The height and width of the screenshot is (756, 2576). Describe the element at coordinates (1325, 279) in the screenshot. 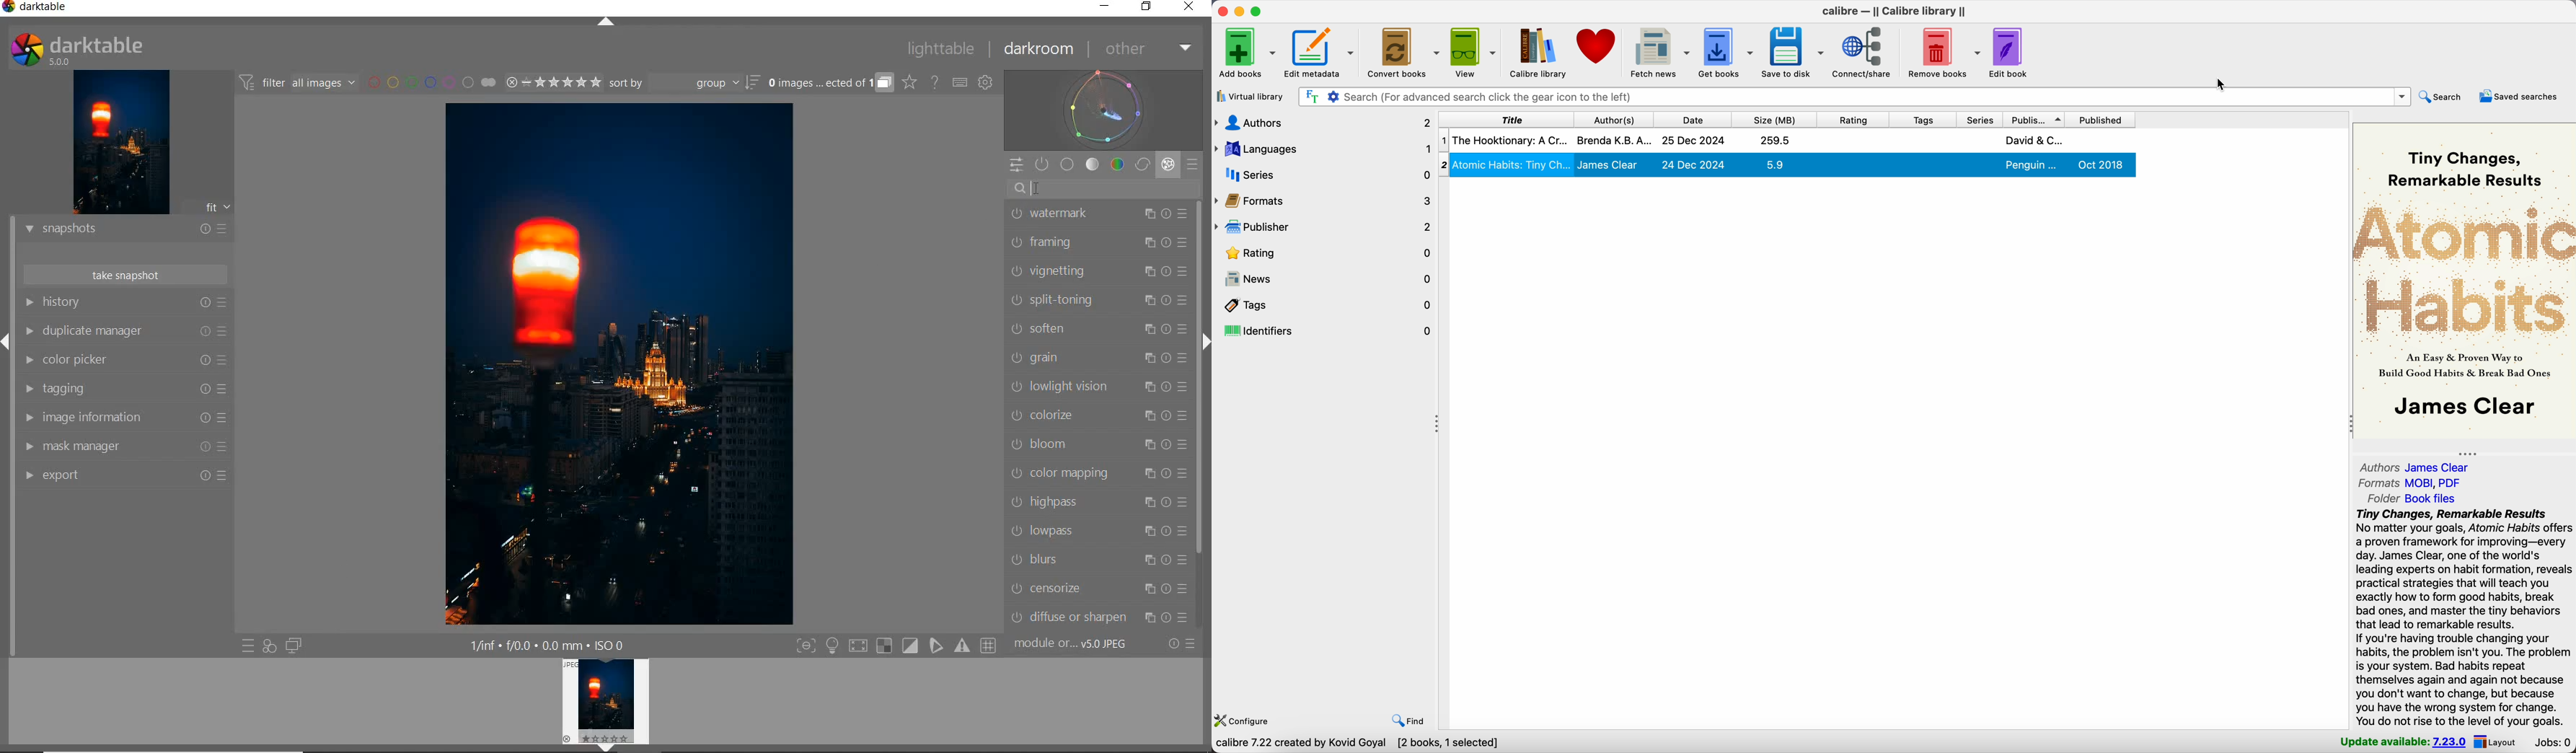

I see `news` at that location.